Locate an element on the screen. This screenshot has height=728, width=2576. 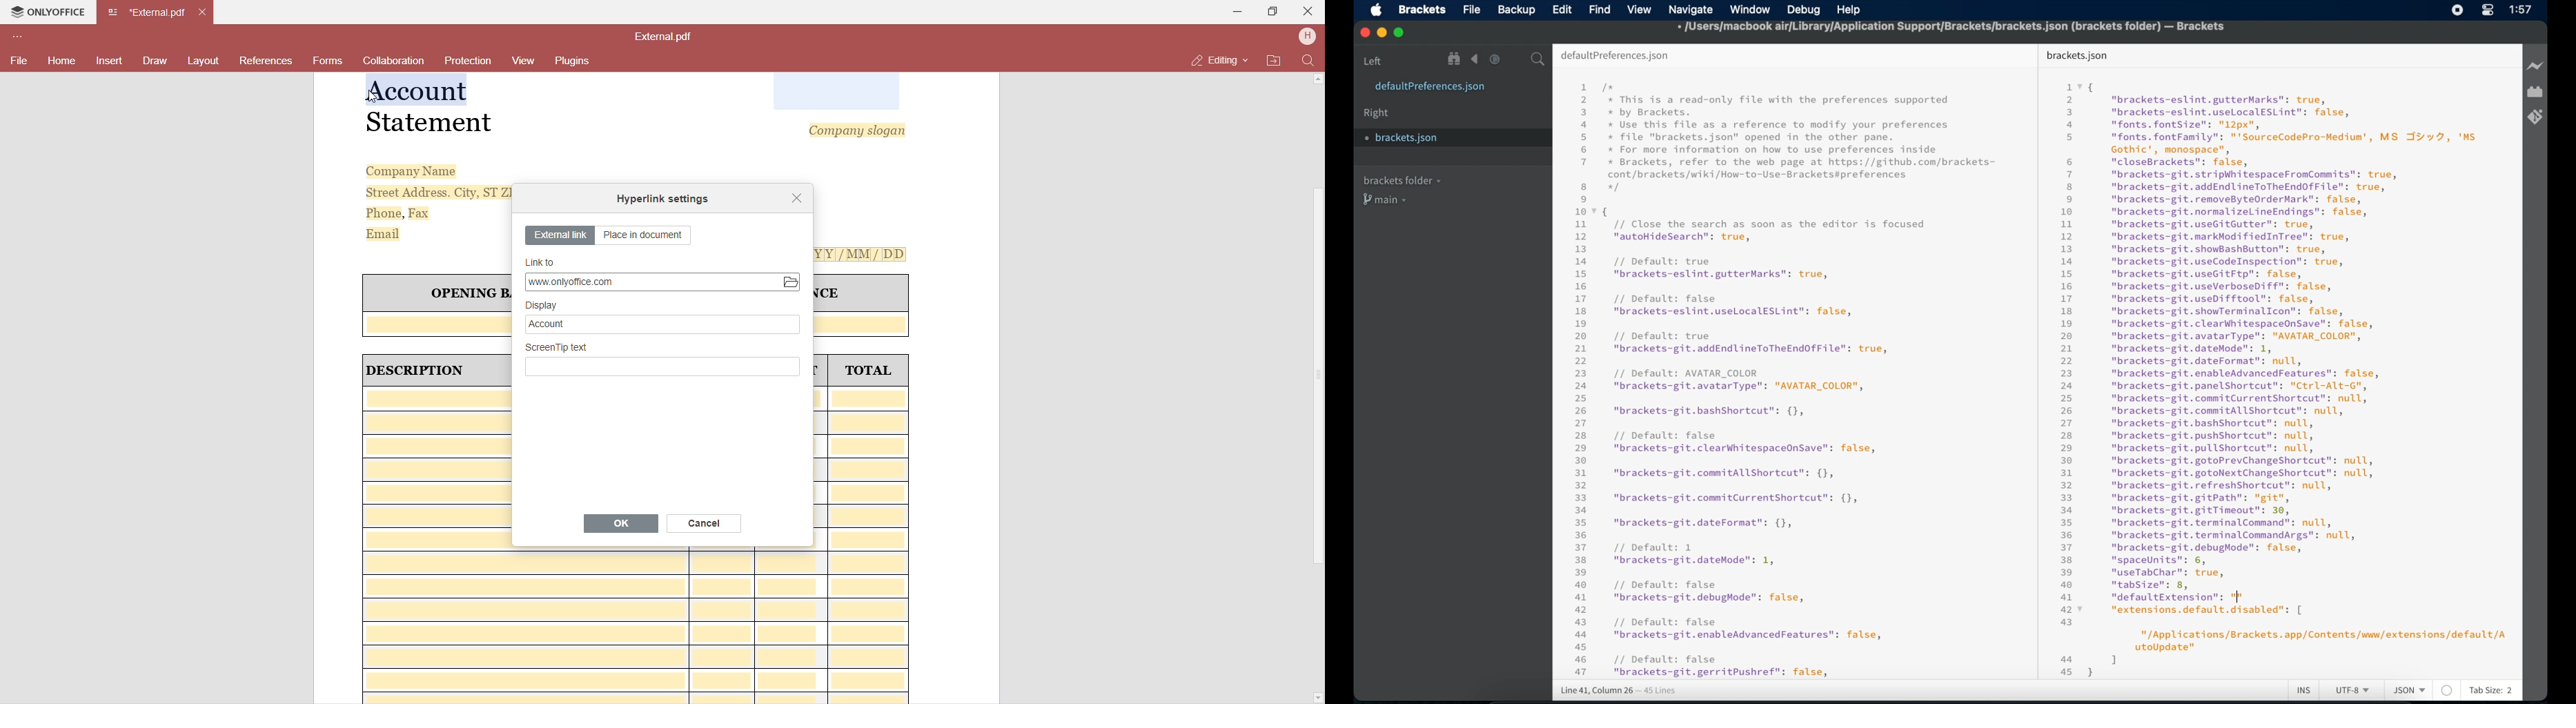
brackets is located at coordinates (1423, 9).